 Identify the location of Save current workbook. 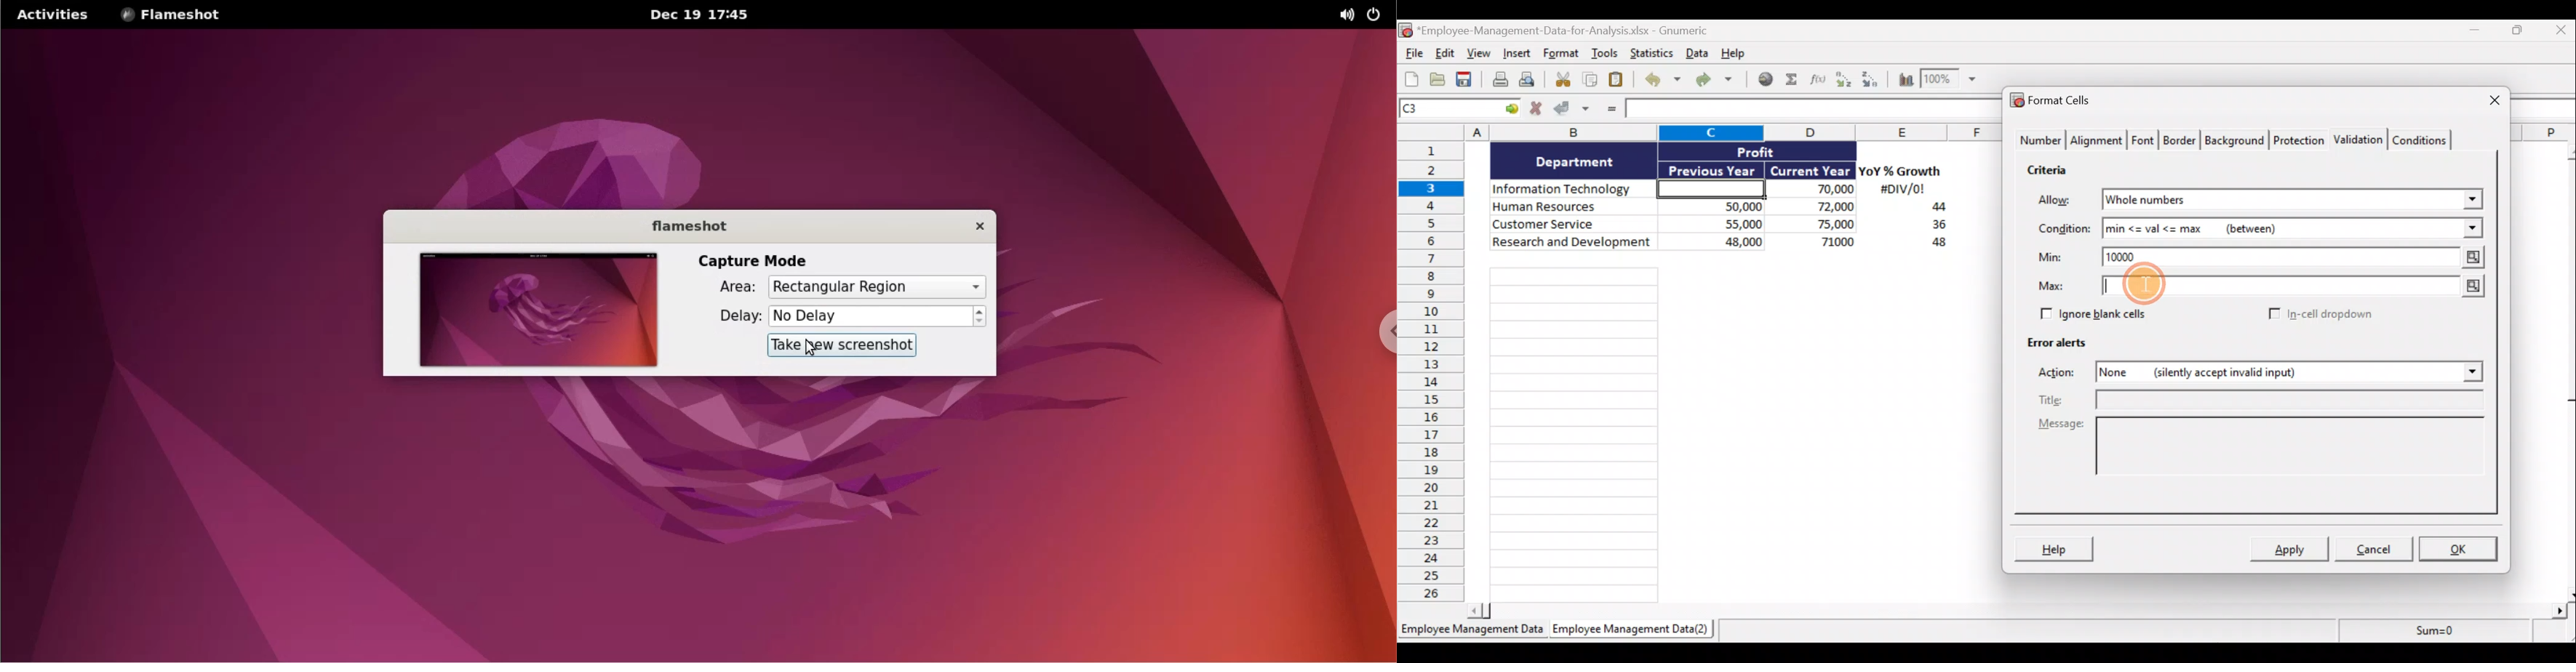
(1465, 80).